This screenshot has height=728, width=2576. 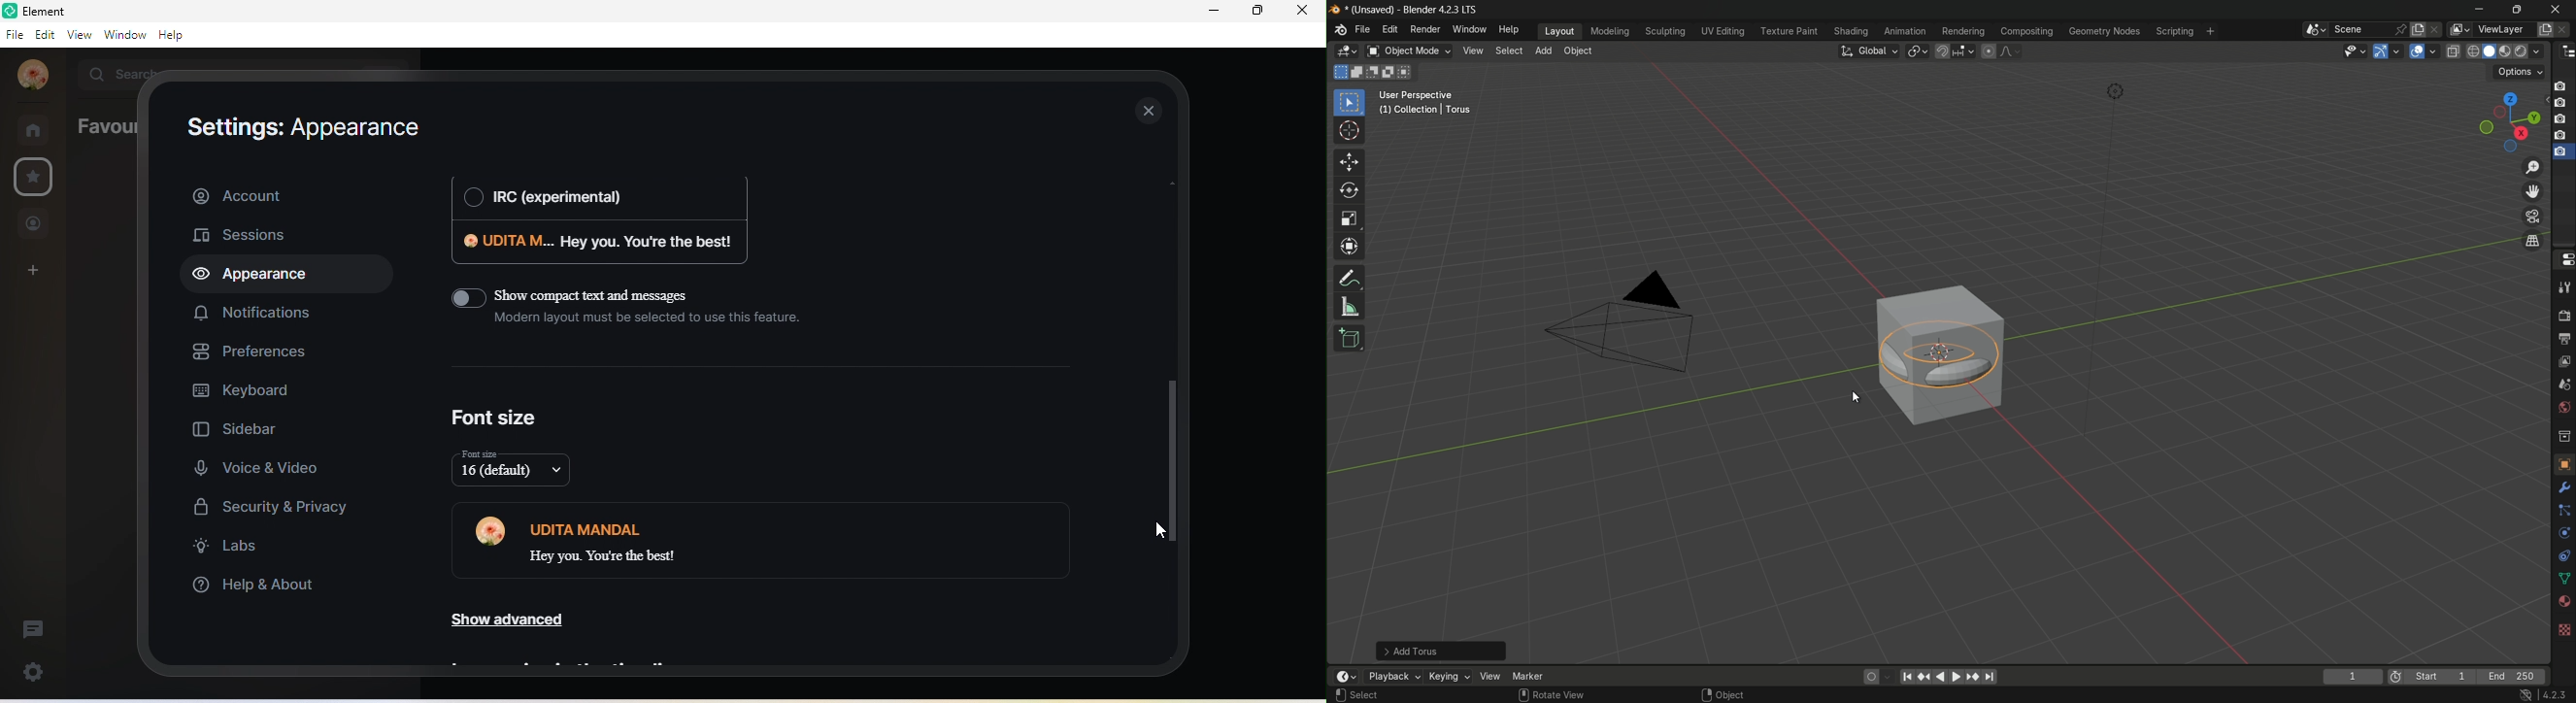 I want to click on compositing, so click(x=2027, y=31).